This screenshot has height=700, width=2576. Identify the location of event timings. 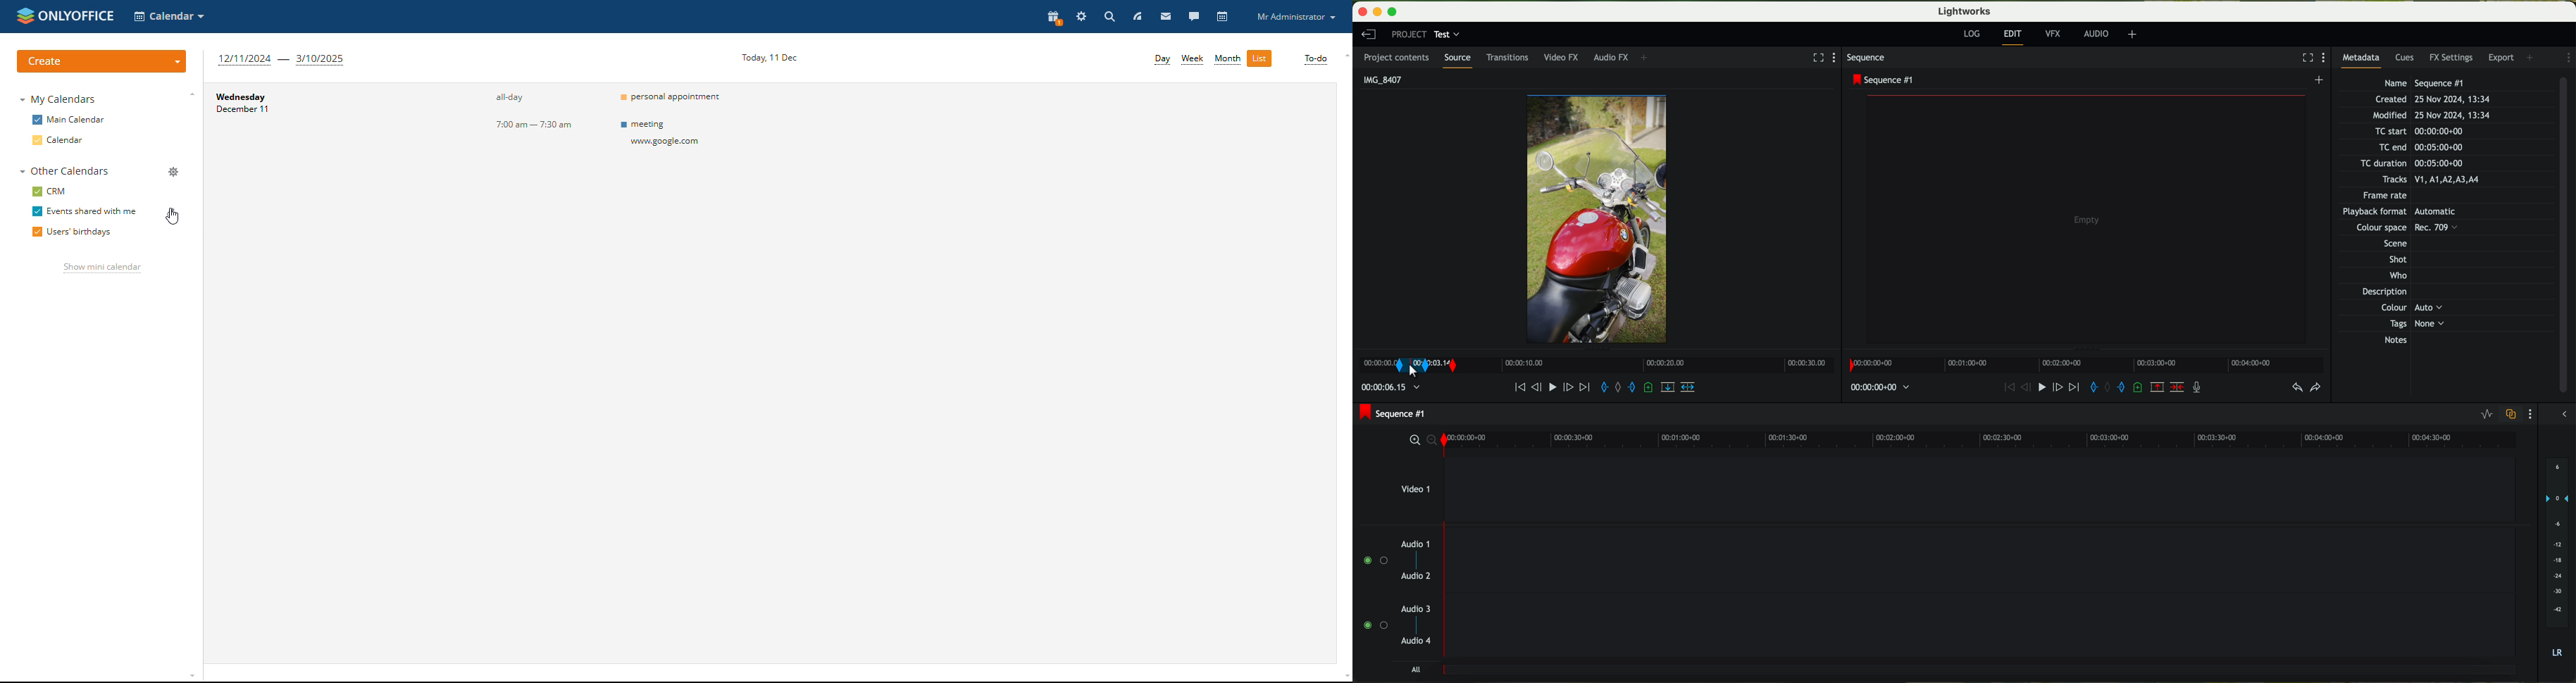
(539, 112).